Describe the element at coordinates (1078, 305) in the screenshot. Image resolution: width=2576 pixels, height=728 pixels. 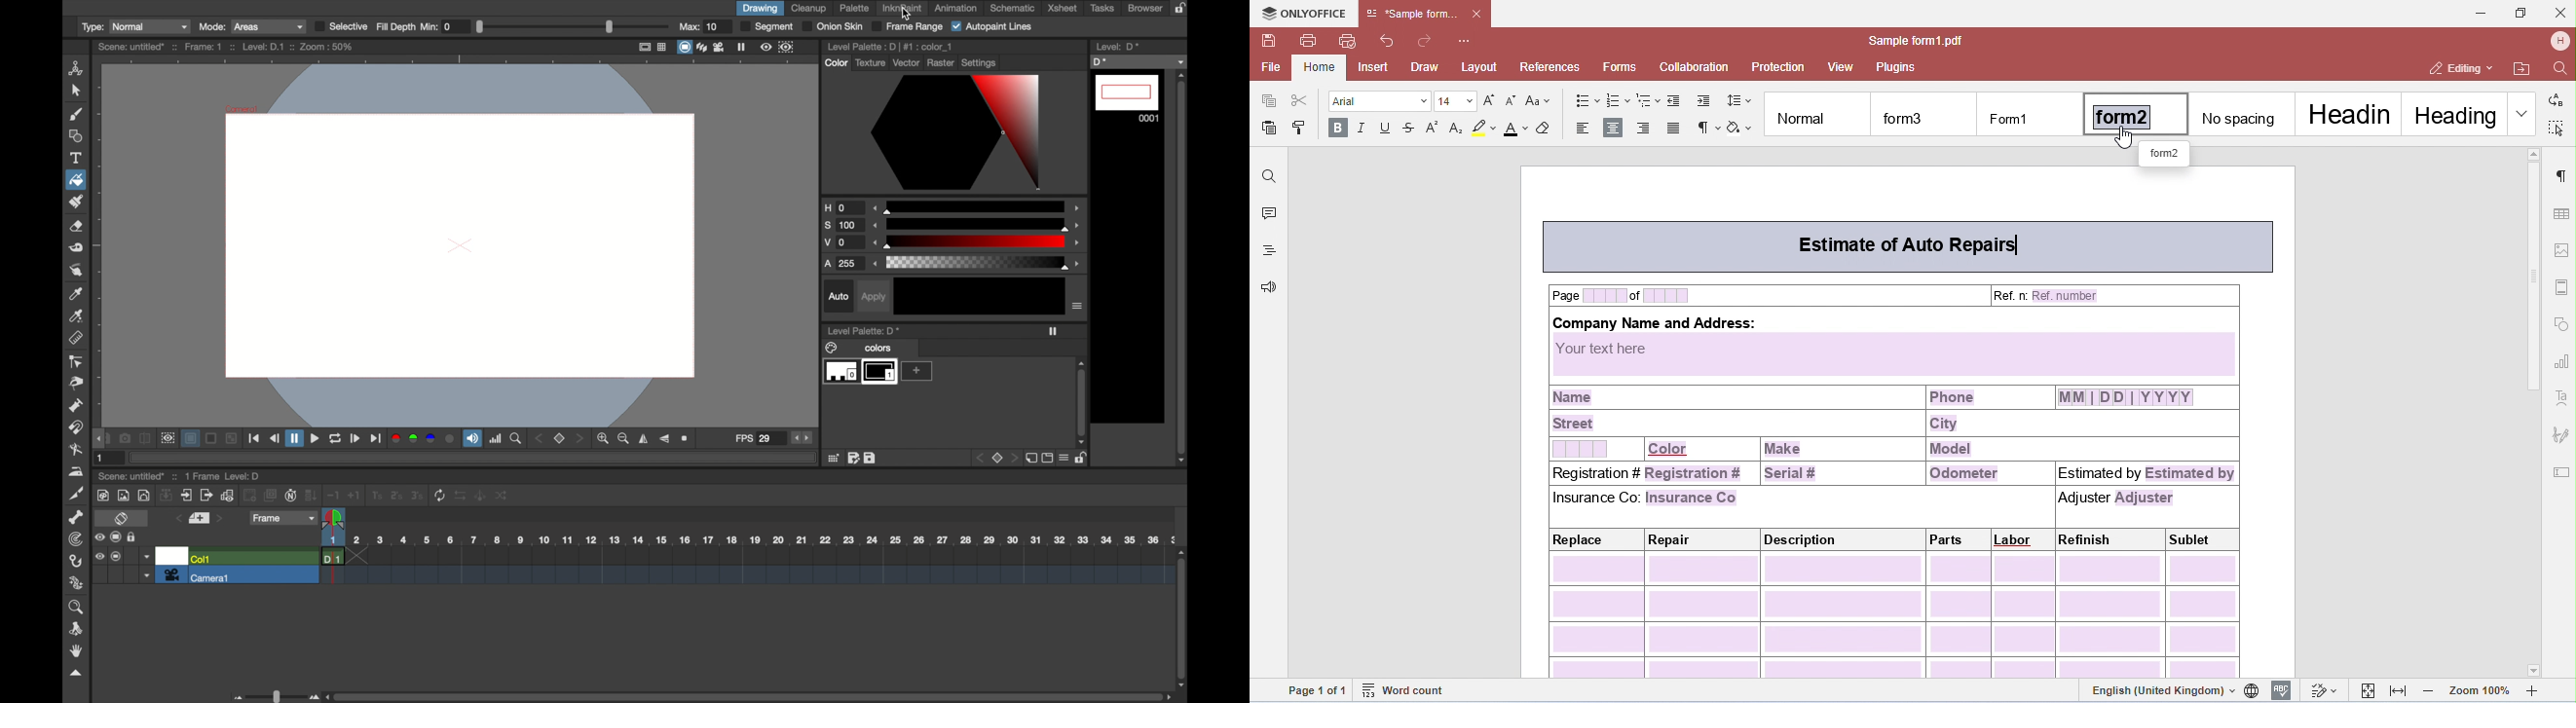
I see `more options` at that location.